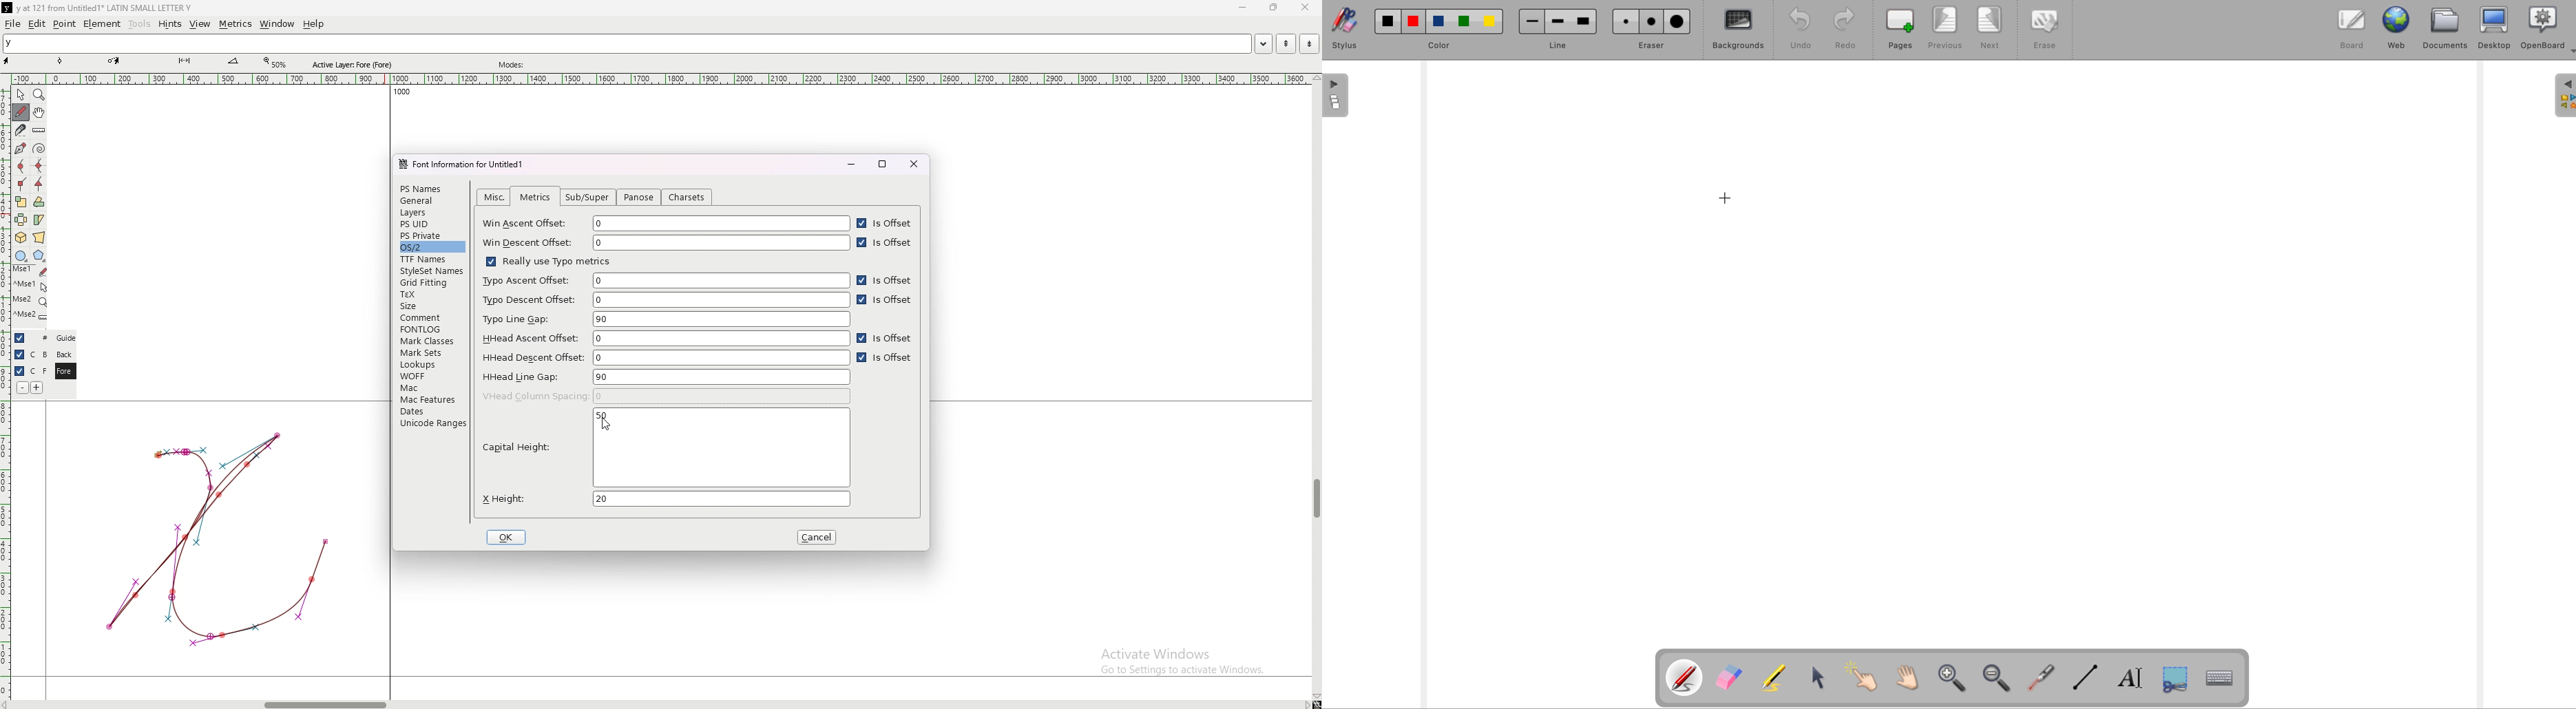 The height and width of the screenshot is (728, 2576). I want to click on ps uid, so click(432, 224).